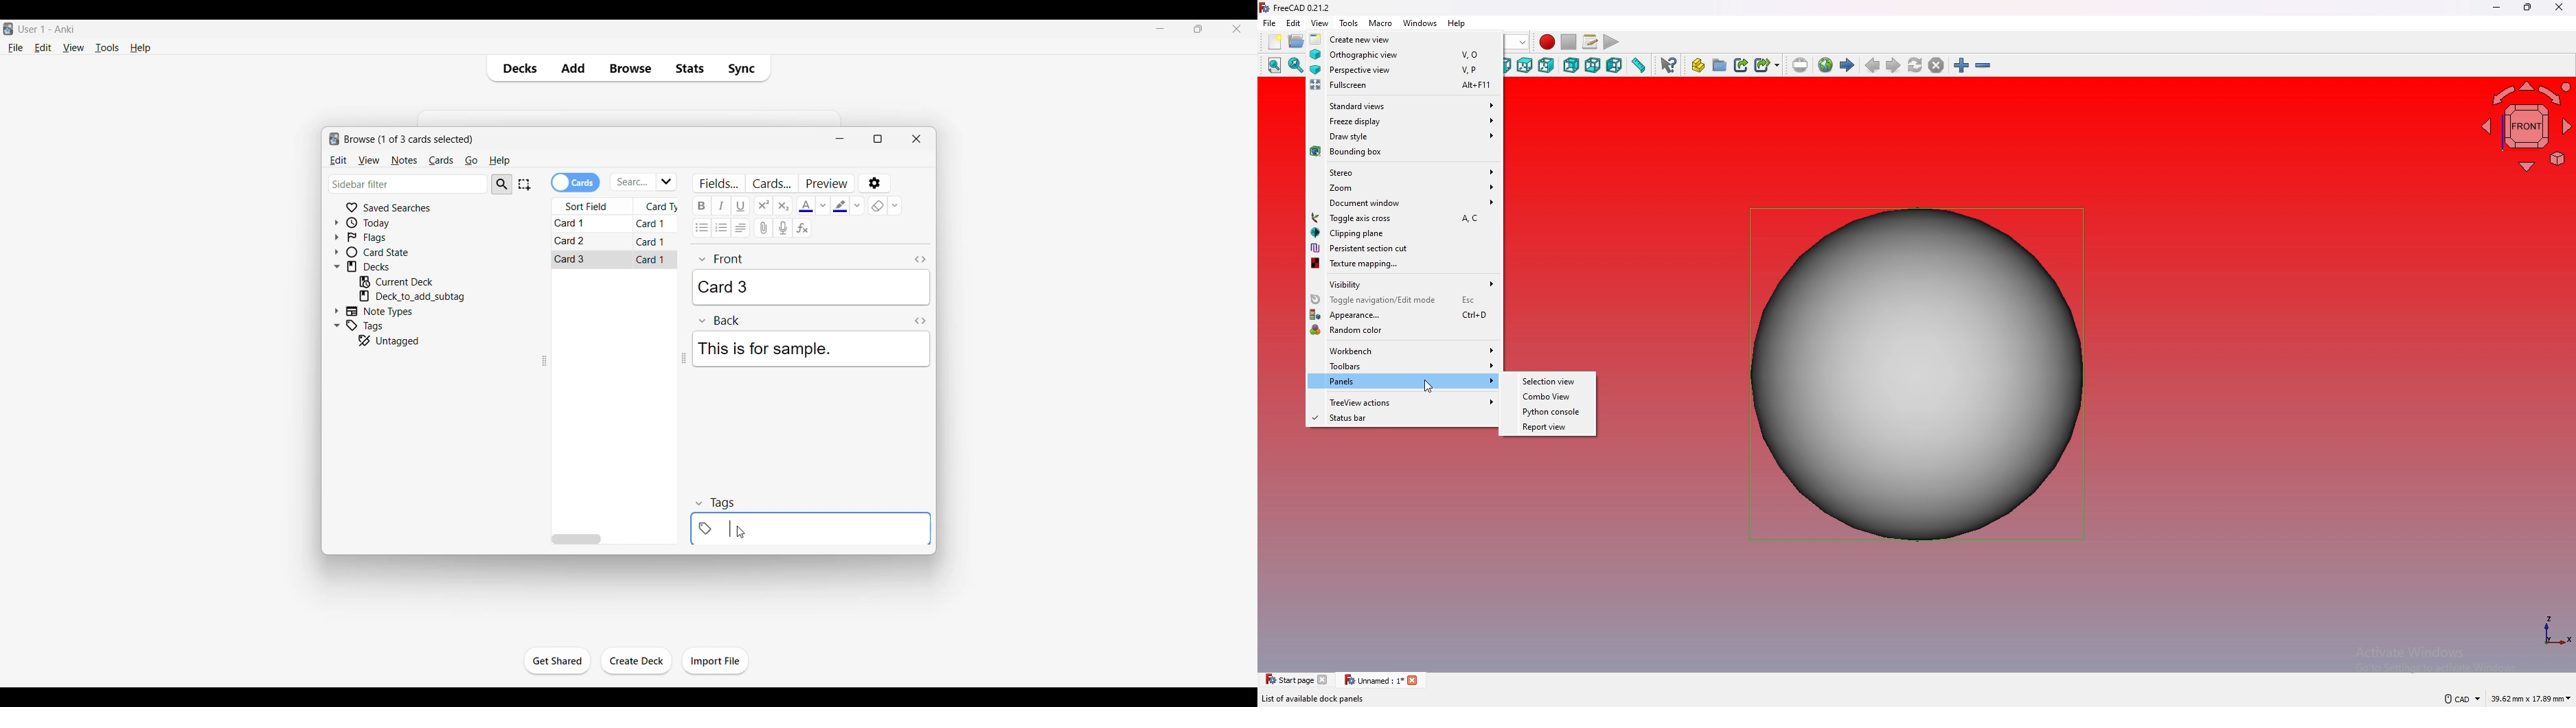 This screenshot has width=2576, height=728. Describe the element at coordinates (1421, 23) in the screenshot. I see `windows` at that location.